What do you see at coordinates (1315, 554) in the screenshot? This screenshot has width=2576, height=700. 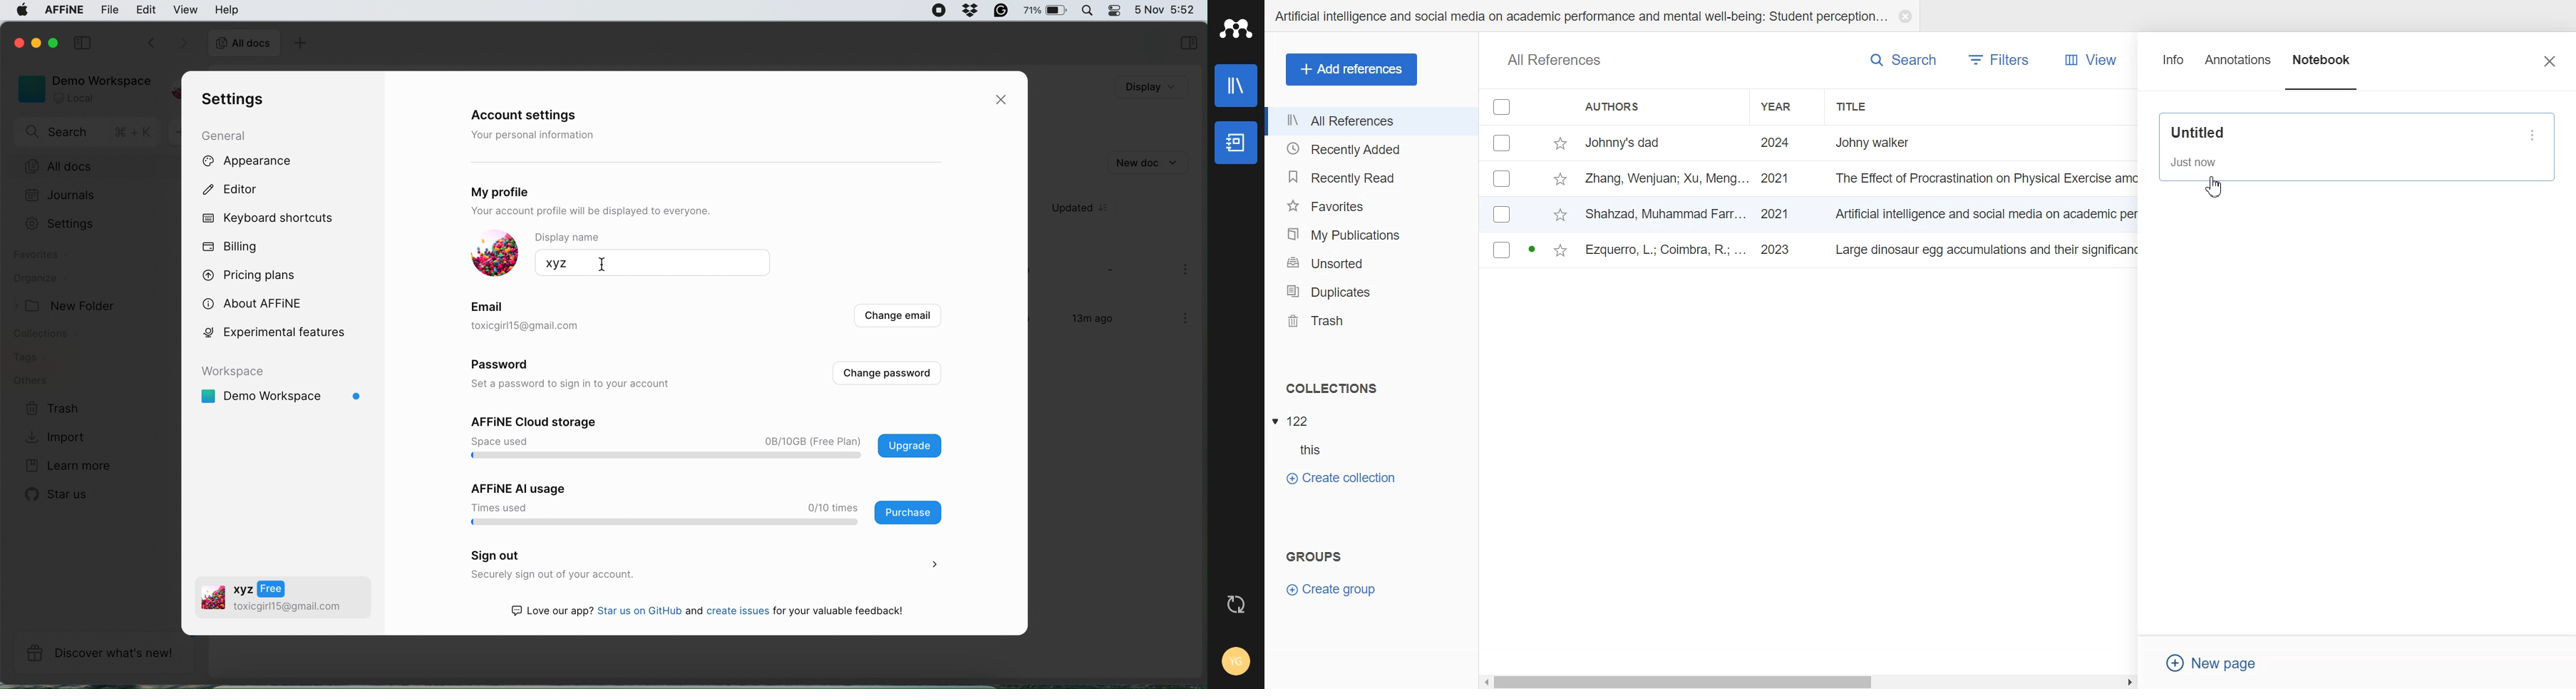 I see `groups` at bounding box center [1315, 554].